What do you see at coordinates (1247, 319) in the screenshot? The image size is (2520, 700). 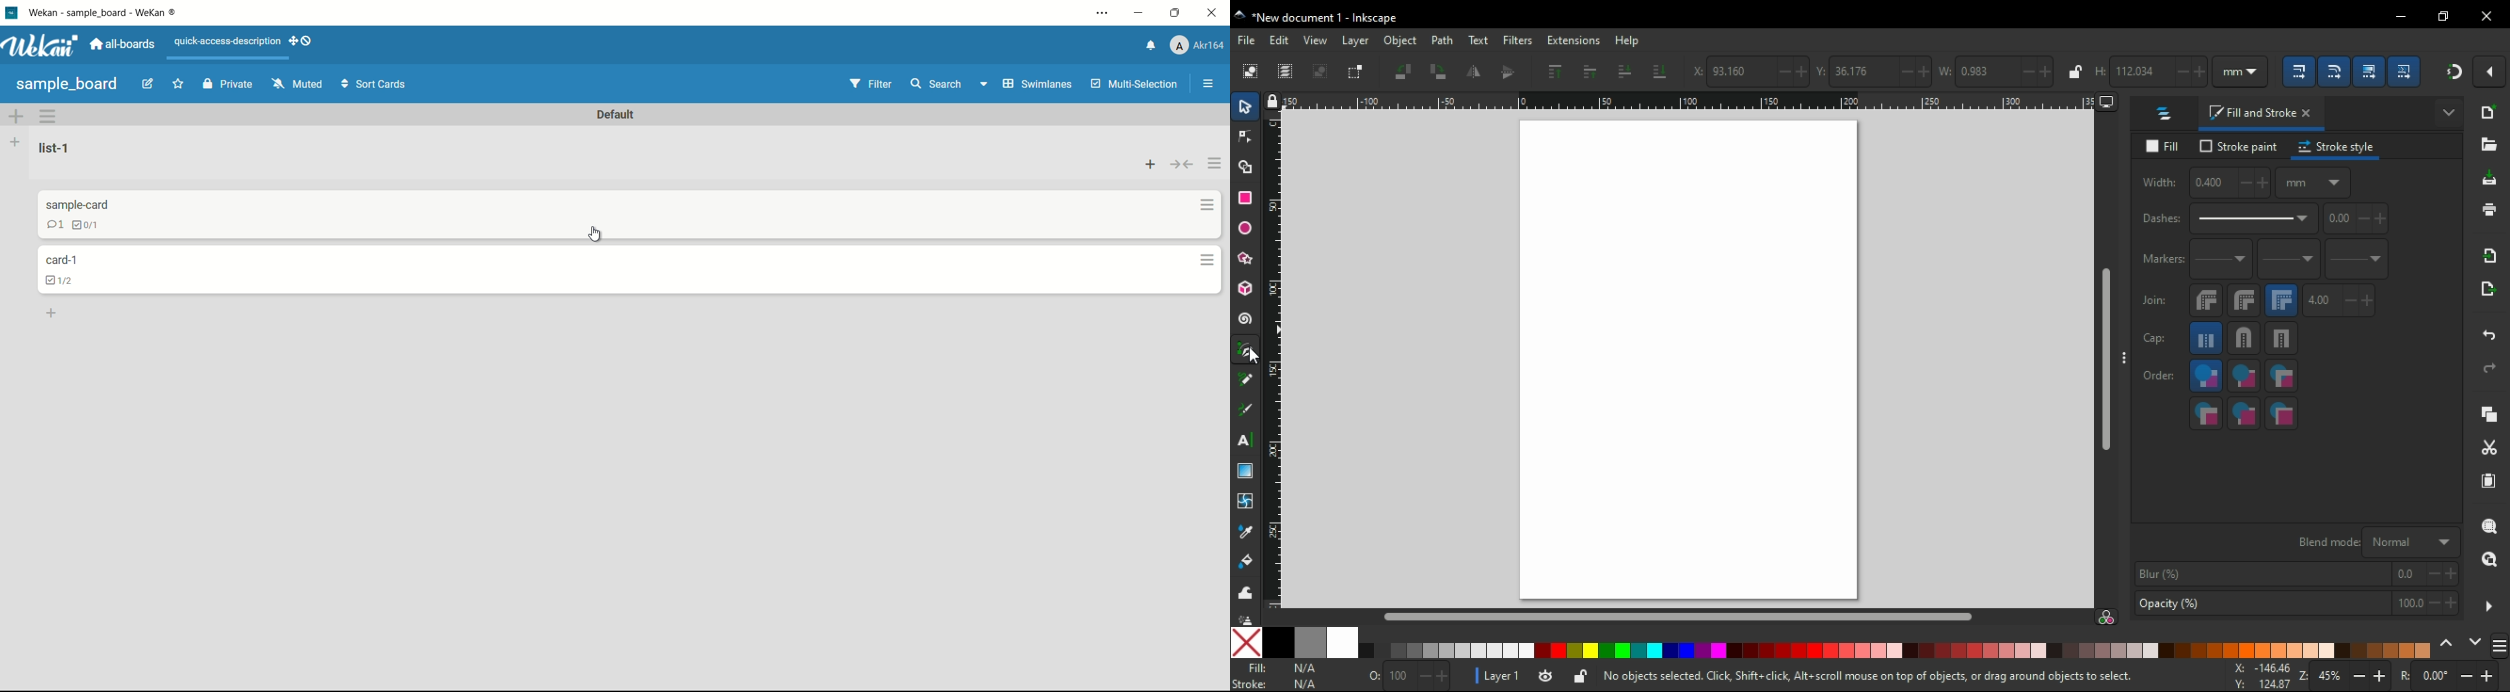 I see `spiral tool` at bounding box center [1247, 319].